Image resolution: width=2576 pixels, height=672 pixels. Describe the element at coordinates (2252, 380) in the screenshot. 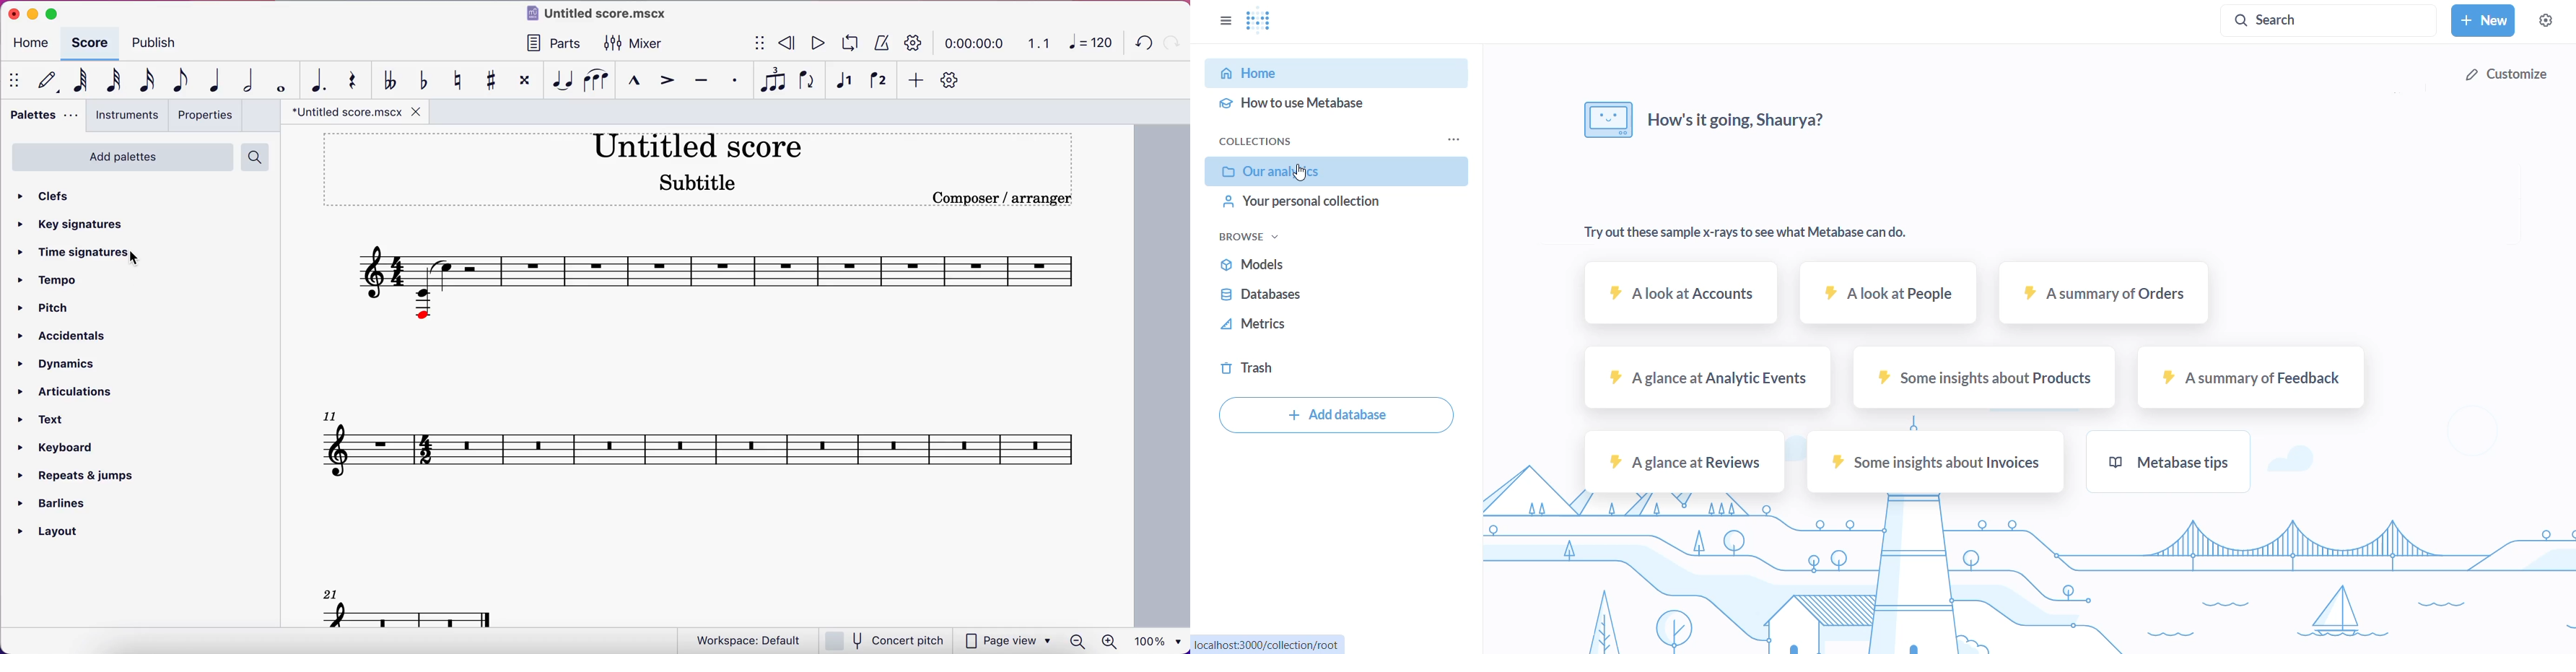

I see `A summary of Feedback sample` at that location.